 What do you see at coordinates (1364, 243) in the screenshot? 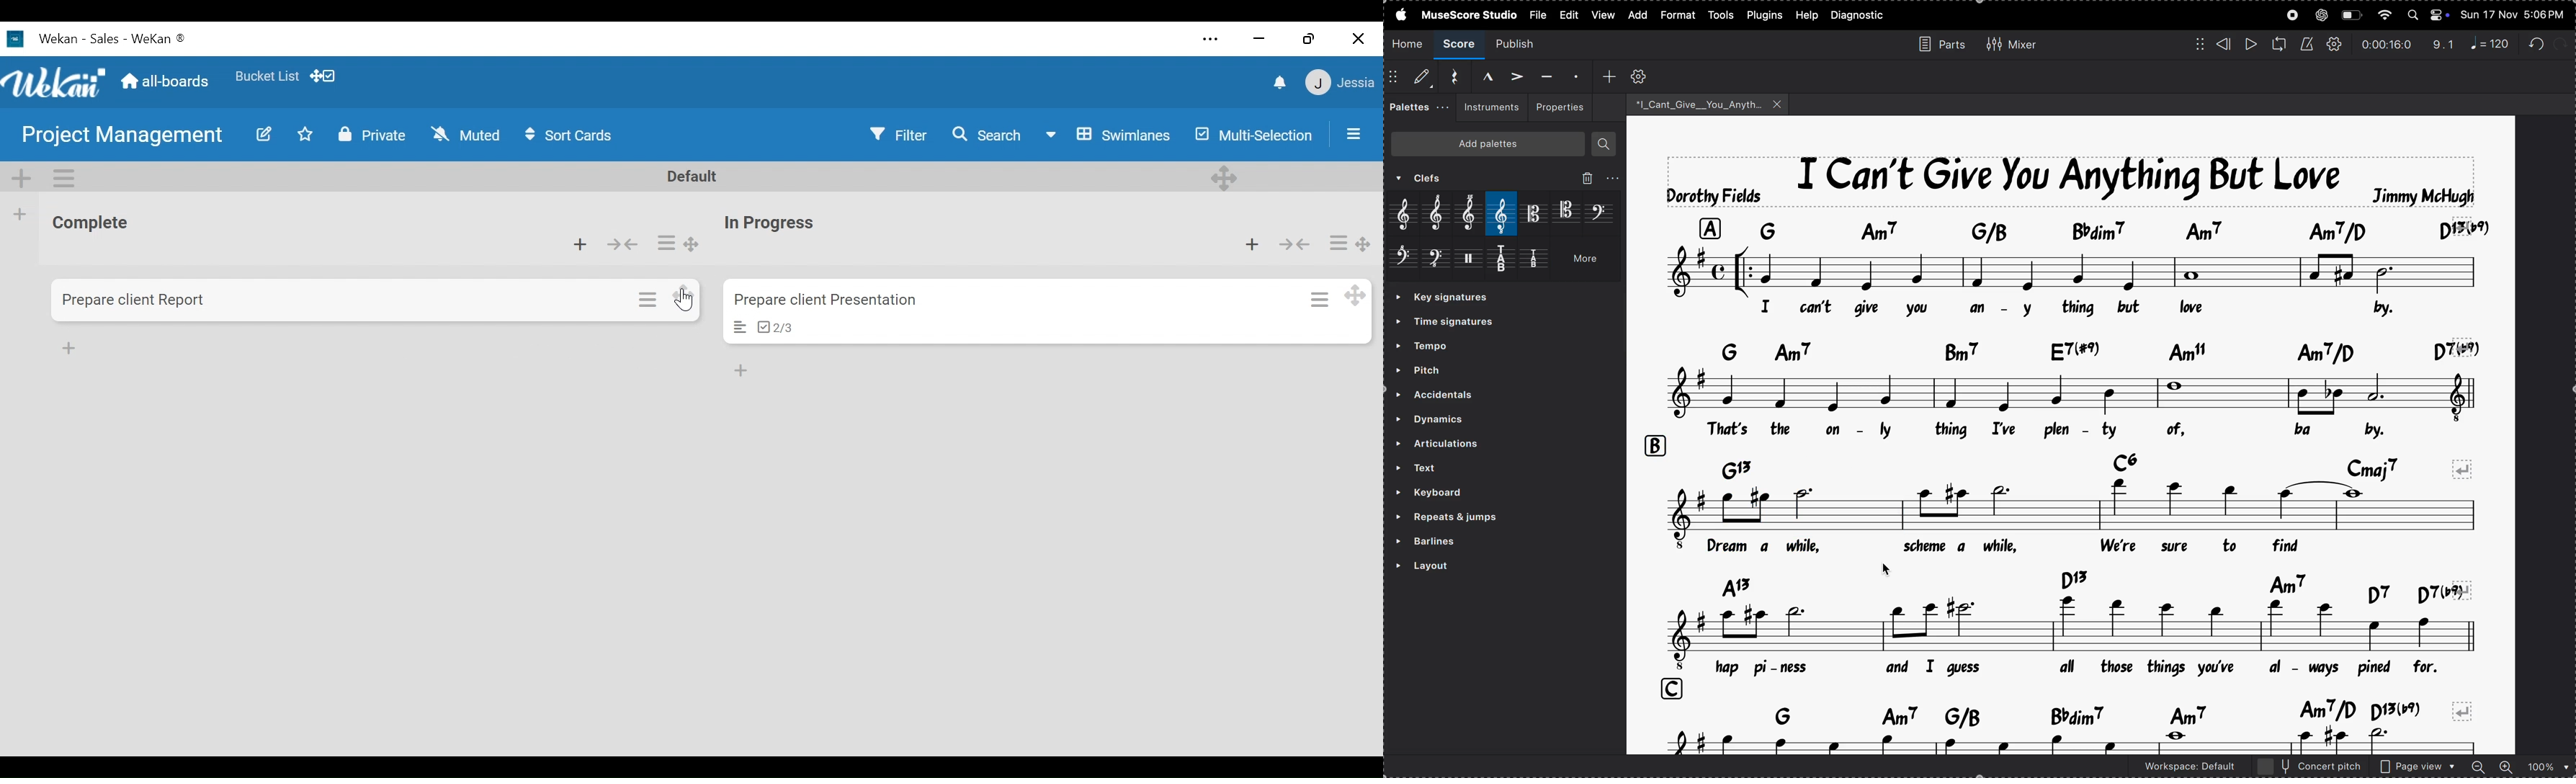
I see `Desktop drag handles` at bounding box center [1364, 243].